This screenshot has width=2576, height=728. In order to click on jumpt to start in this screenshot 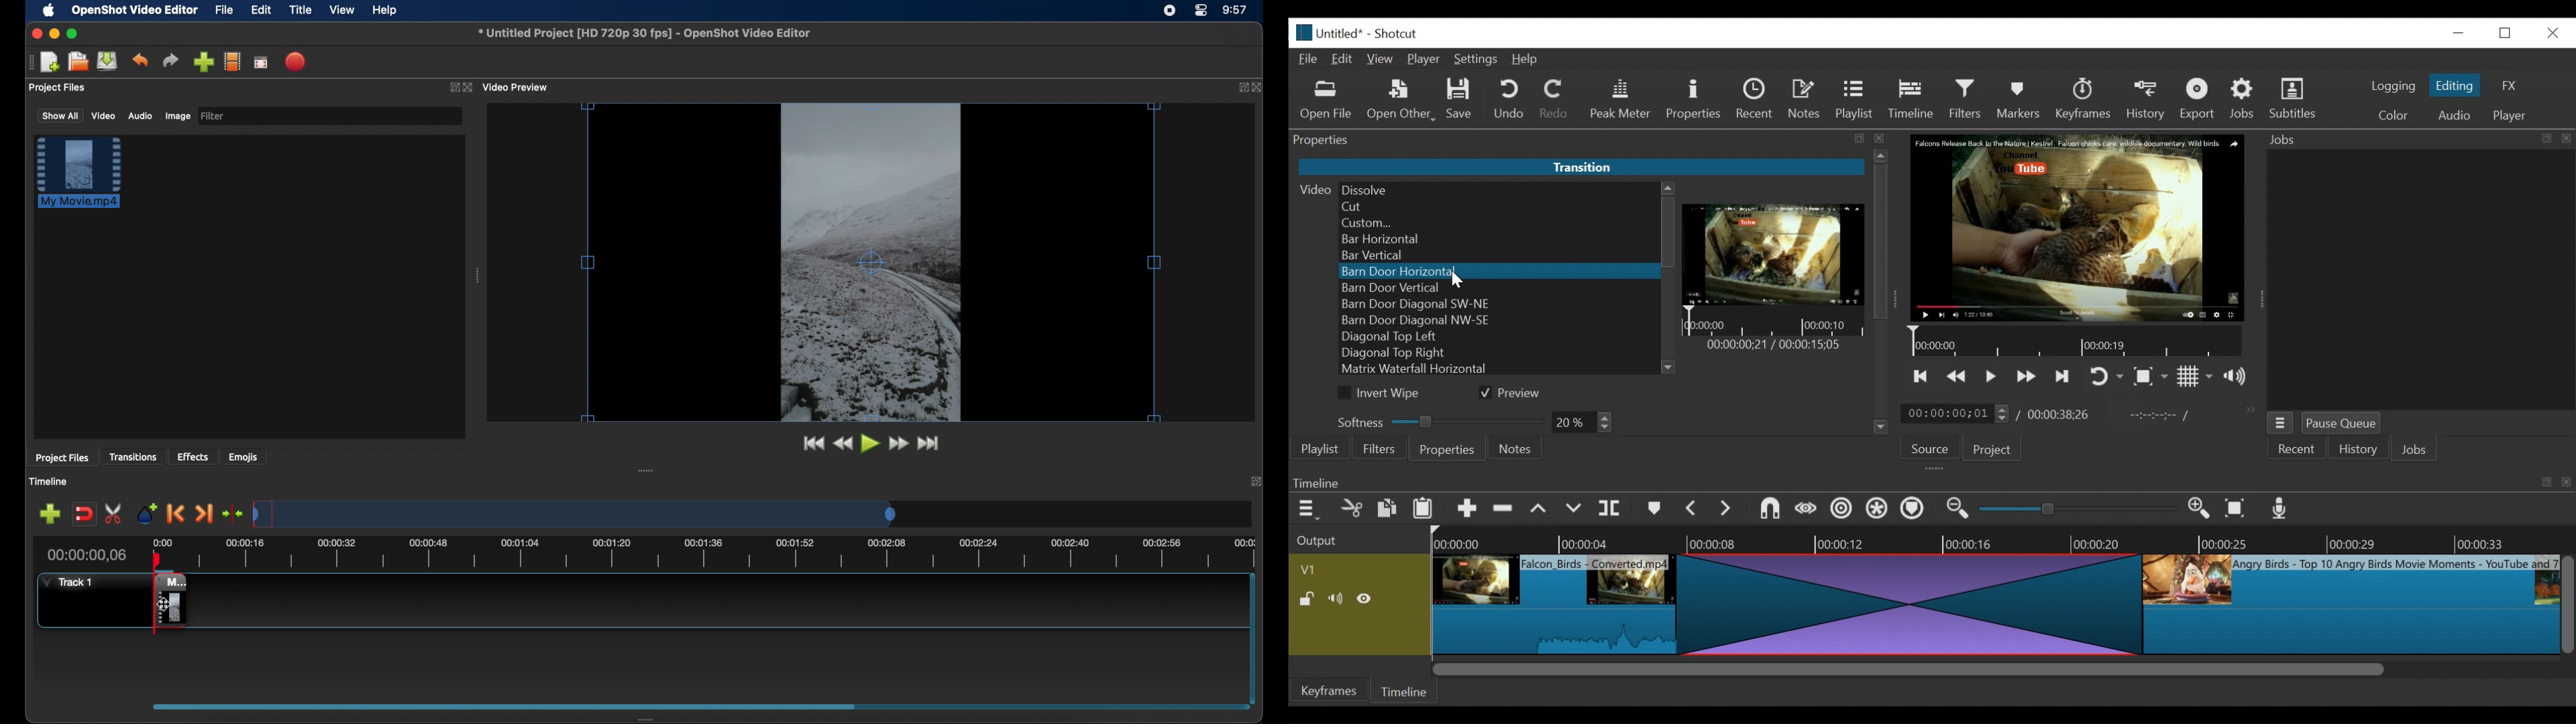, I will do `click(812, 443)`.